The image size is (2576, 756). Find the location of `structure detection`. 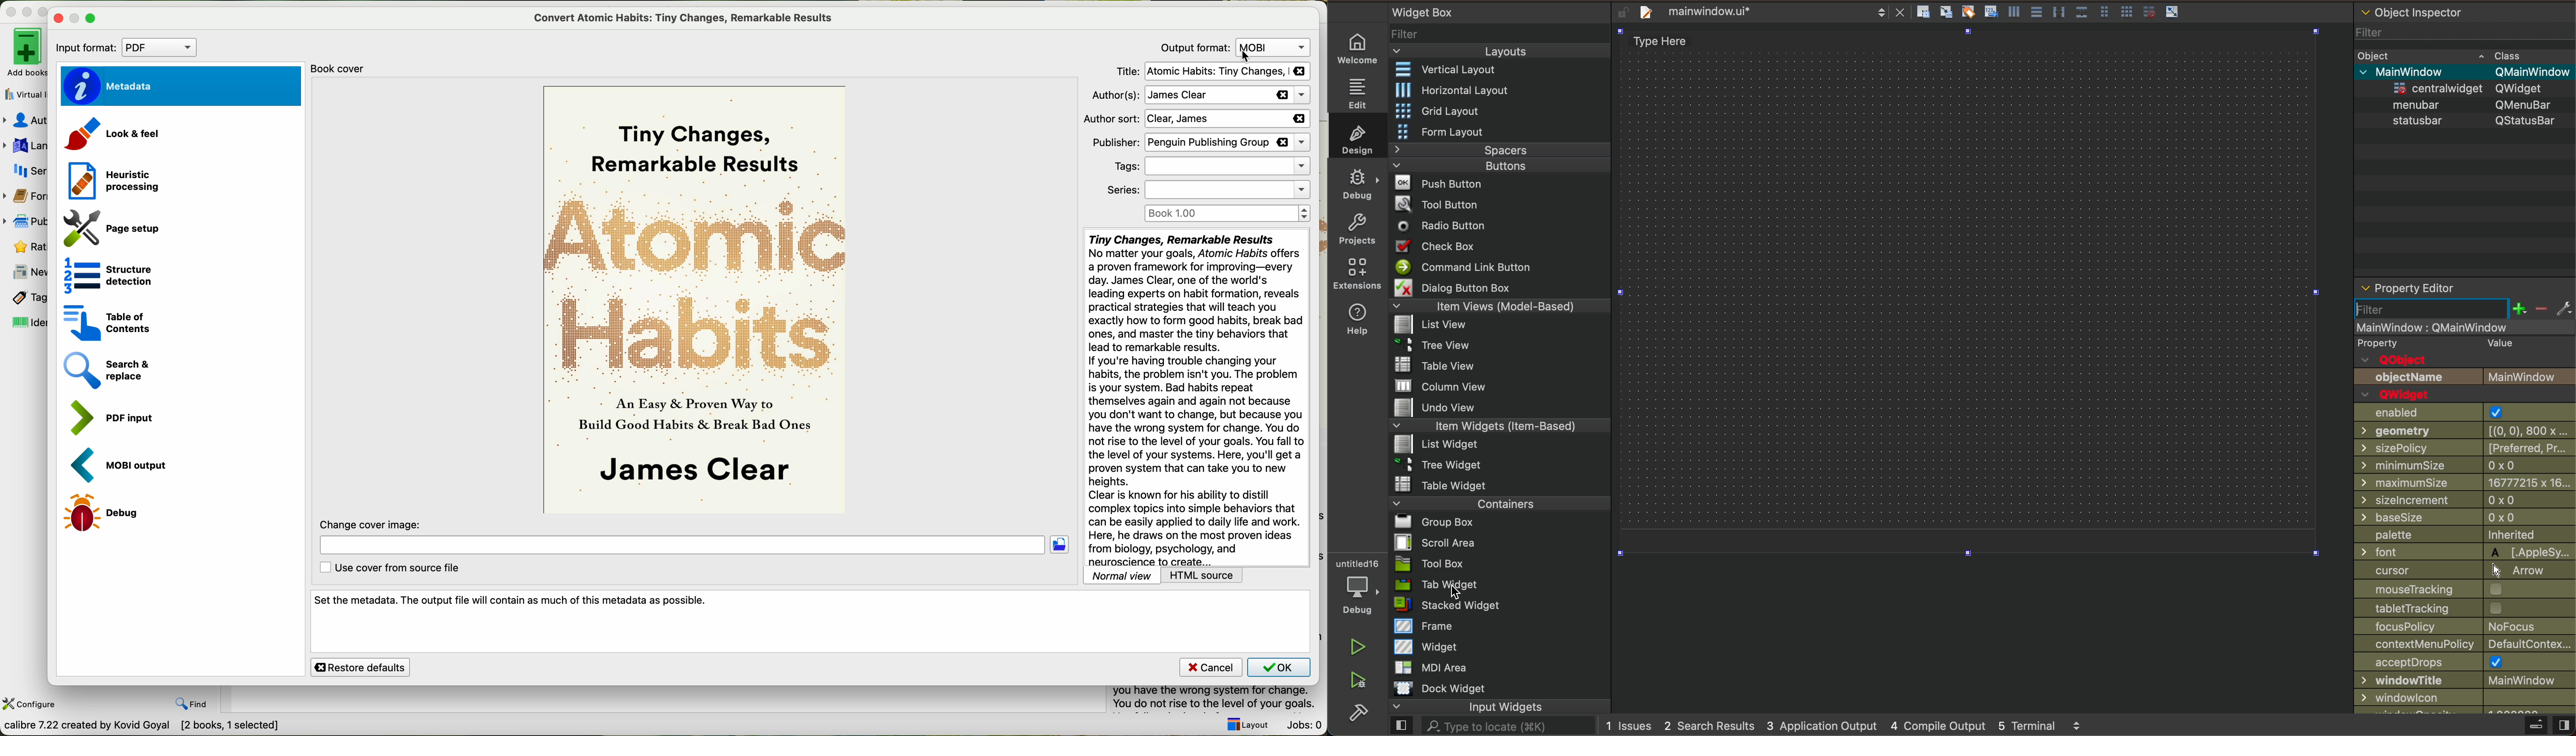

structure detection is located at coordinates (102, 273).